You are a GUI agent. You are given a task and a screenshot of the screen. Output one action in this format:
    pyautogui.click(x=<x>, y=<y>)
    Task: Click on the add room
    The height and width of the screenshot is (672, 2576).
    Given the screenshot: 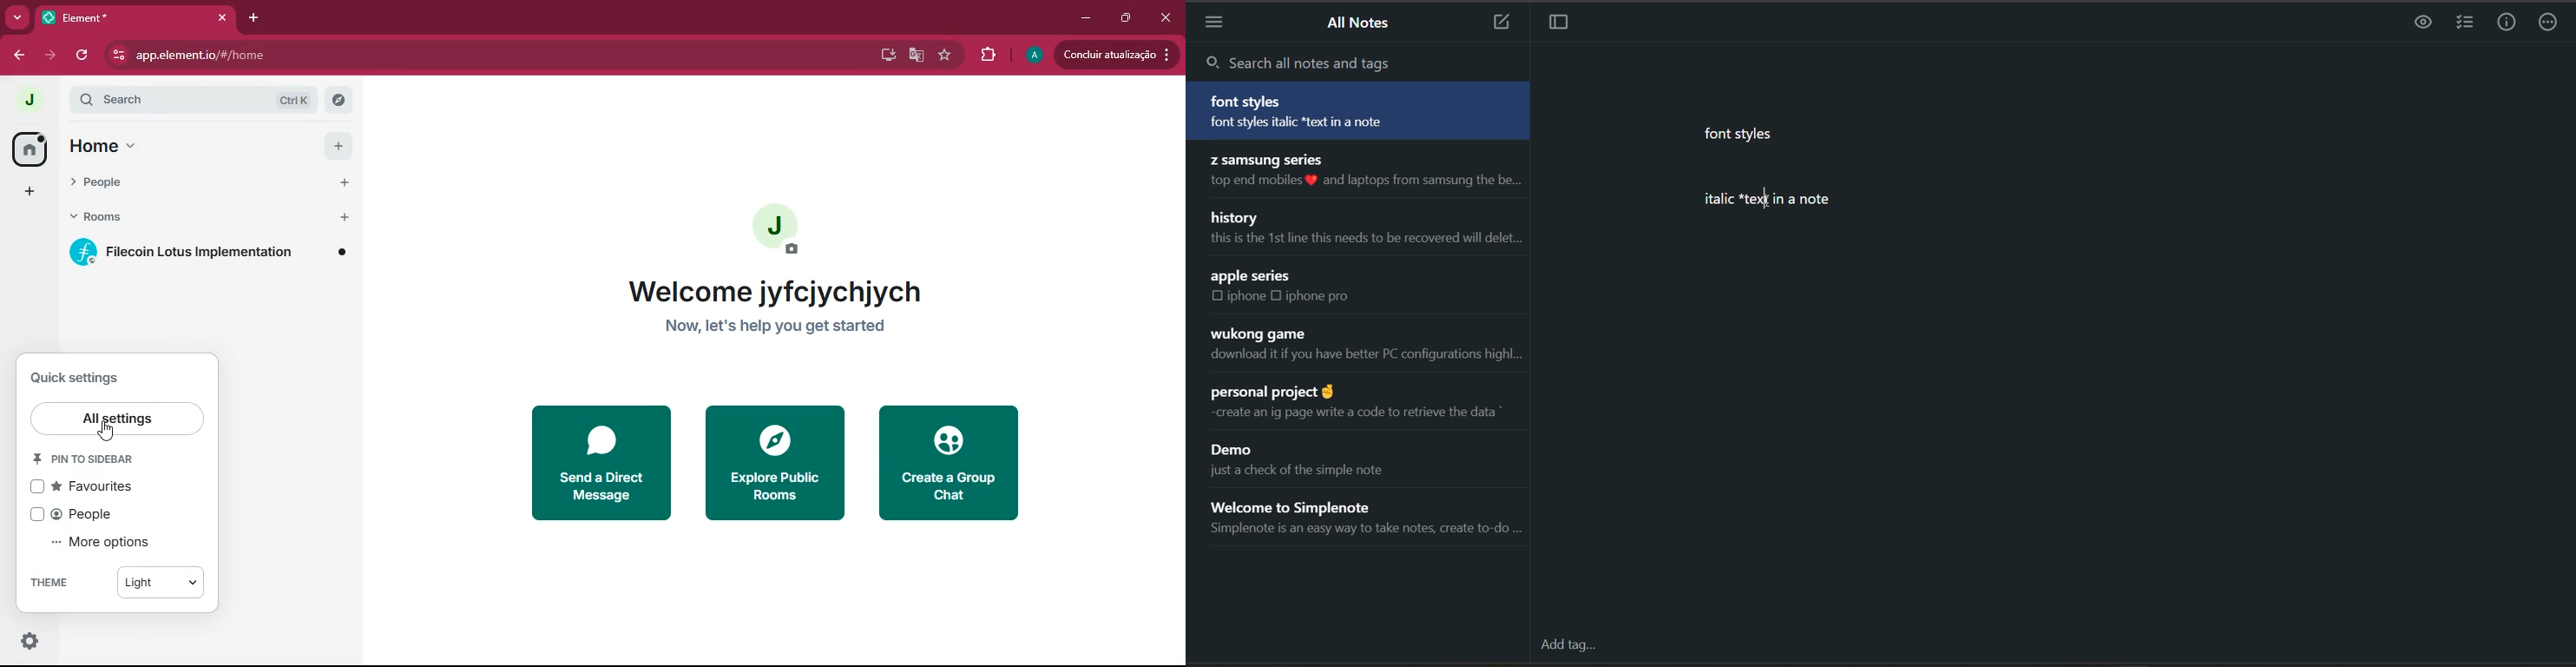 What is the action you would take?
    pyautogui.click(x=345, y=218)
    